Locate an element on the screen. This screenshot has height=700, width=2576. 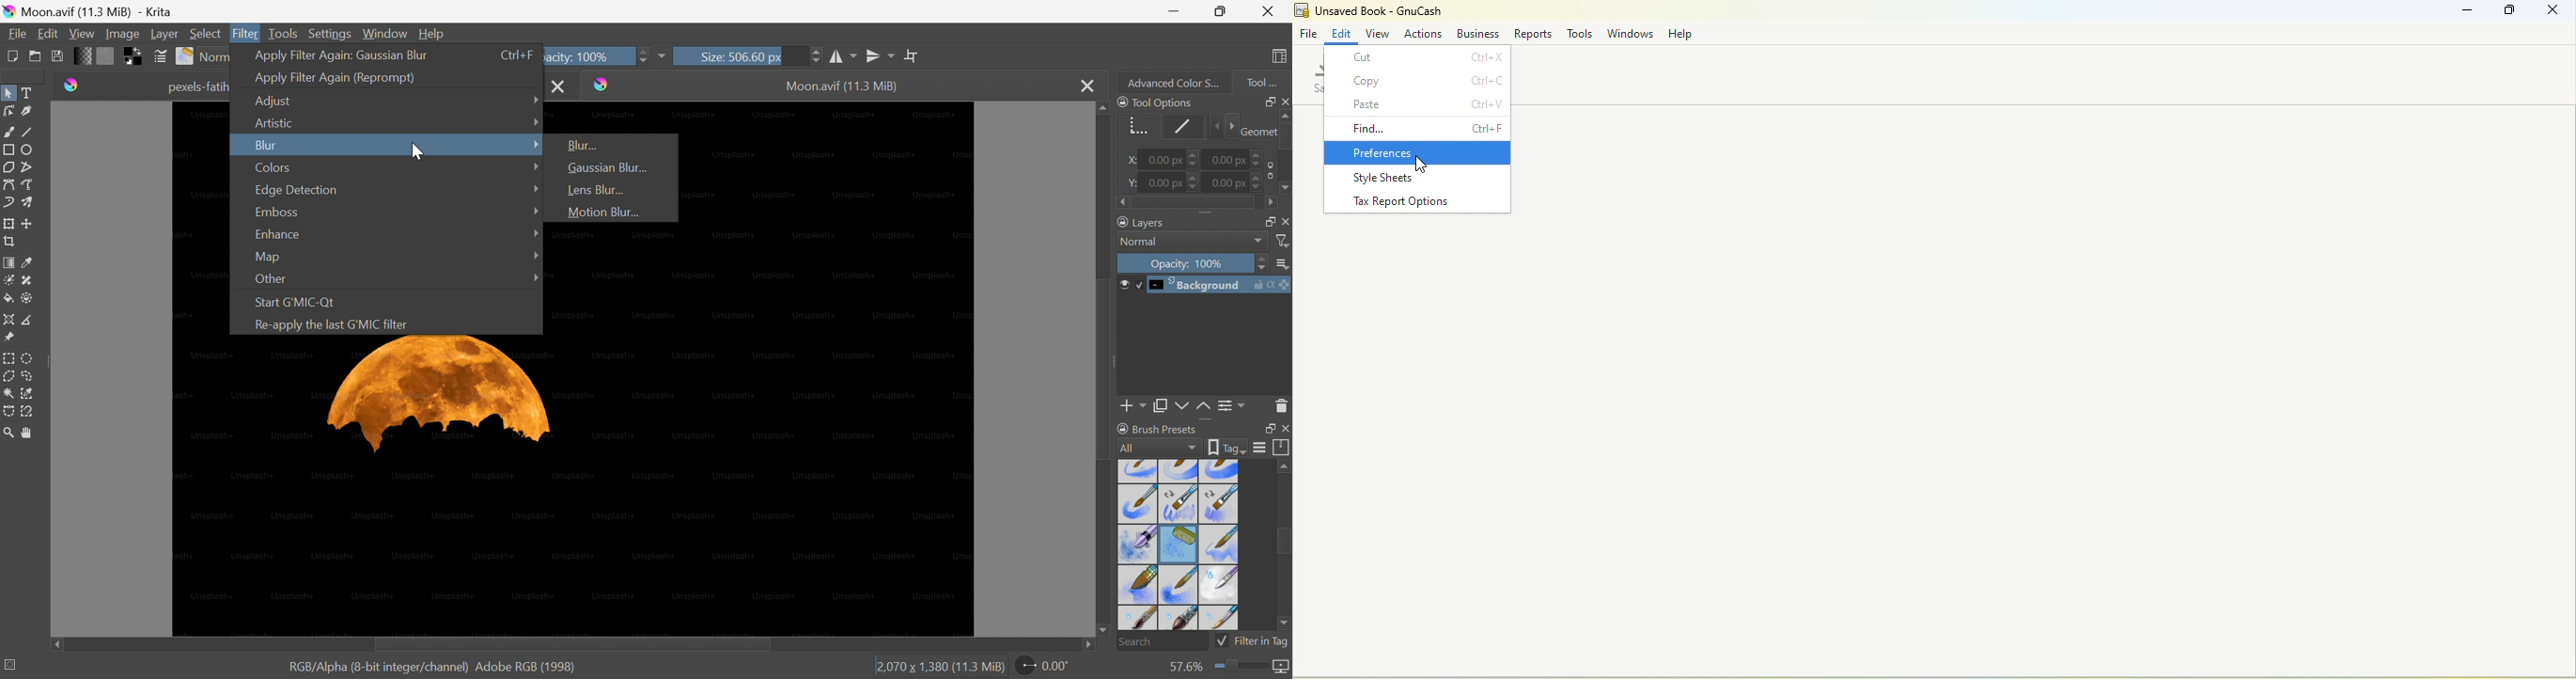
Artistic is located at coordinates (271, 124).